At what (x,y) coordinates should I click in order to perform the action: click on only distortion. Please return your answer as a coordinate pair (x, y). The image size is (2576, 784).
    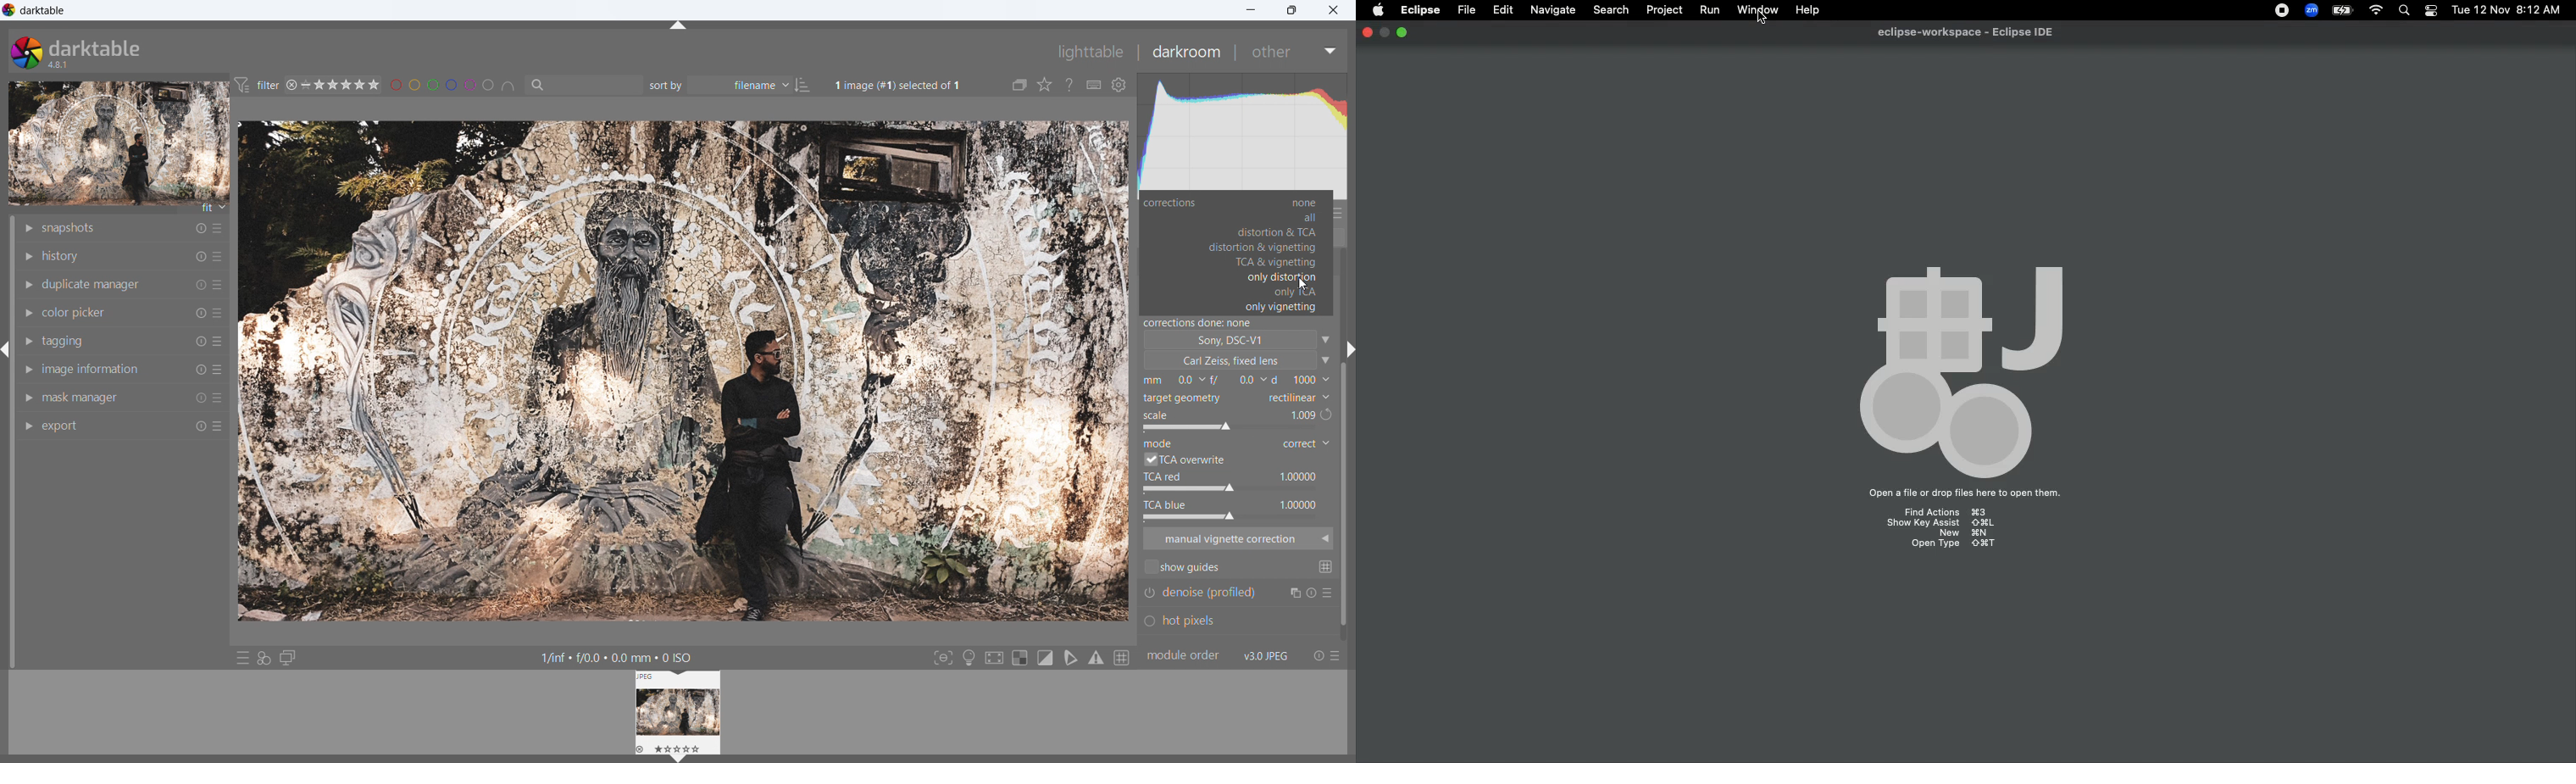
    Looking at the image, I should click on (1265, 278).